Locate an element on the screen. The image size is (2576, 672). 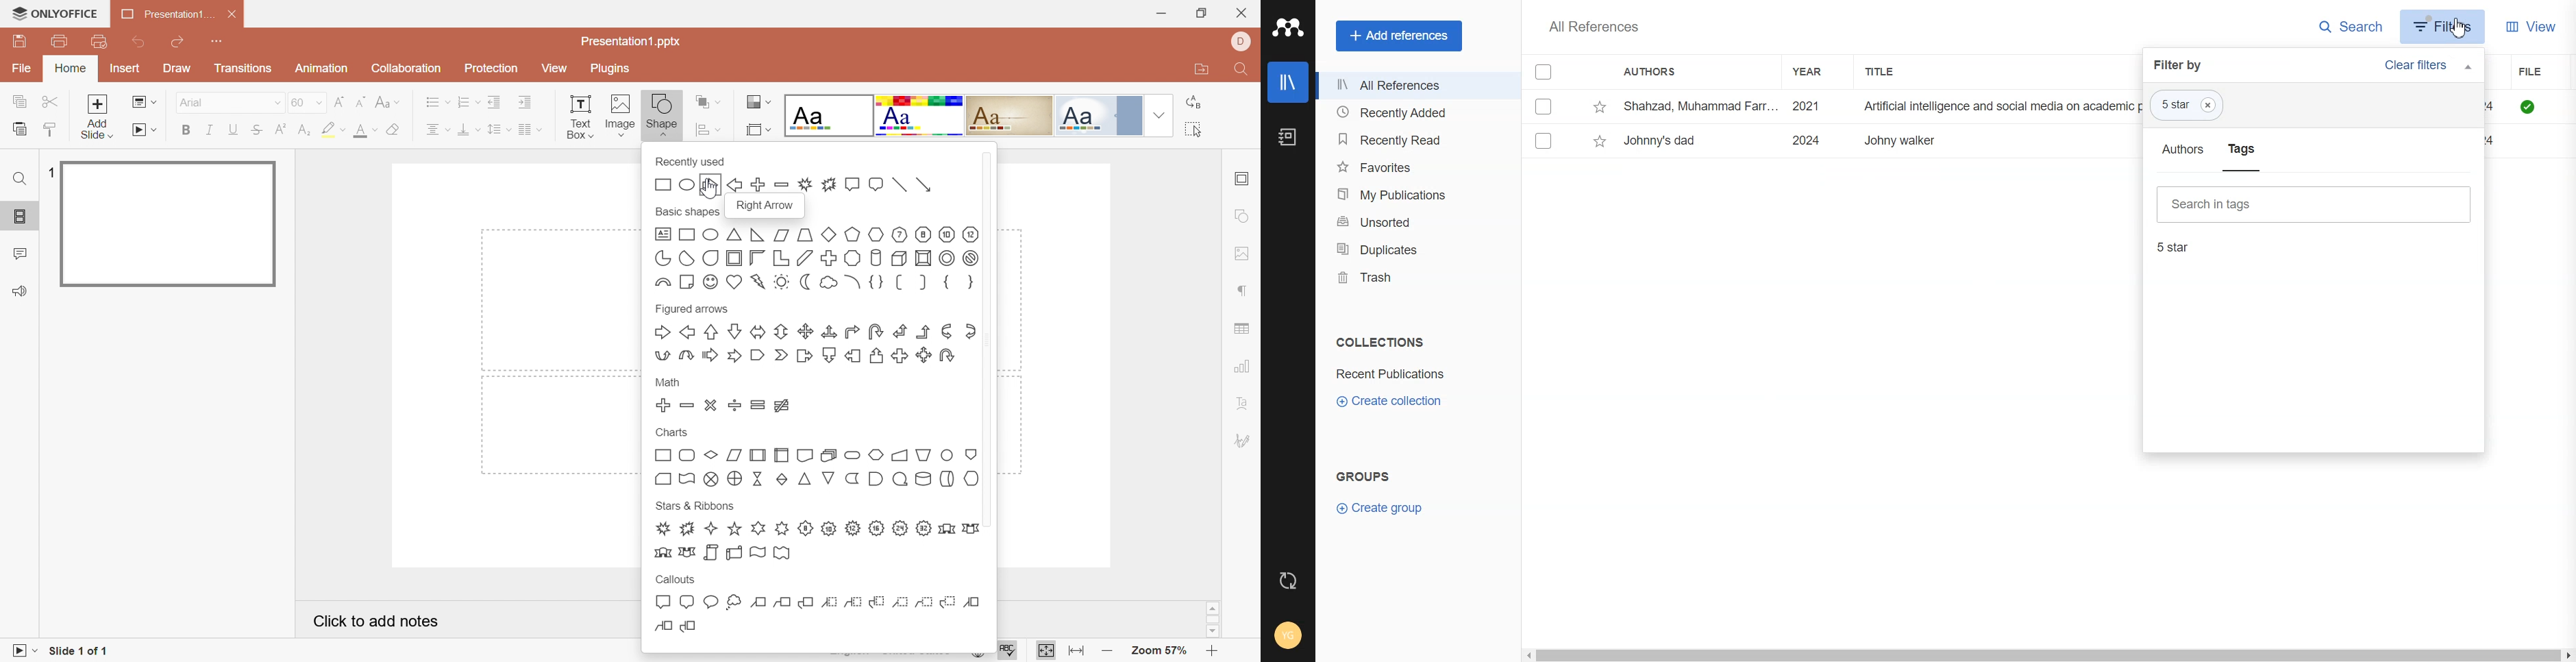
Close is located at coordinates (235, 14).